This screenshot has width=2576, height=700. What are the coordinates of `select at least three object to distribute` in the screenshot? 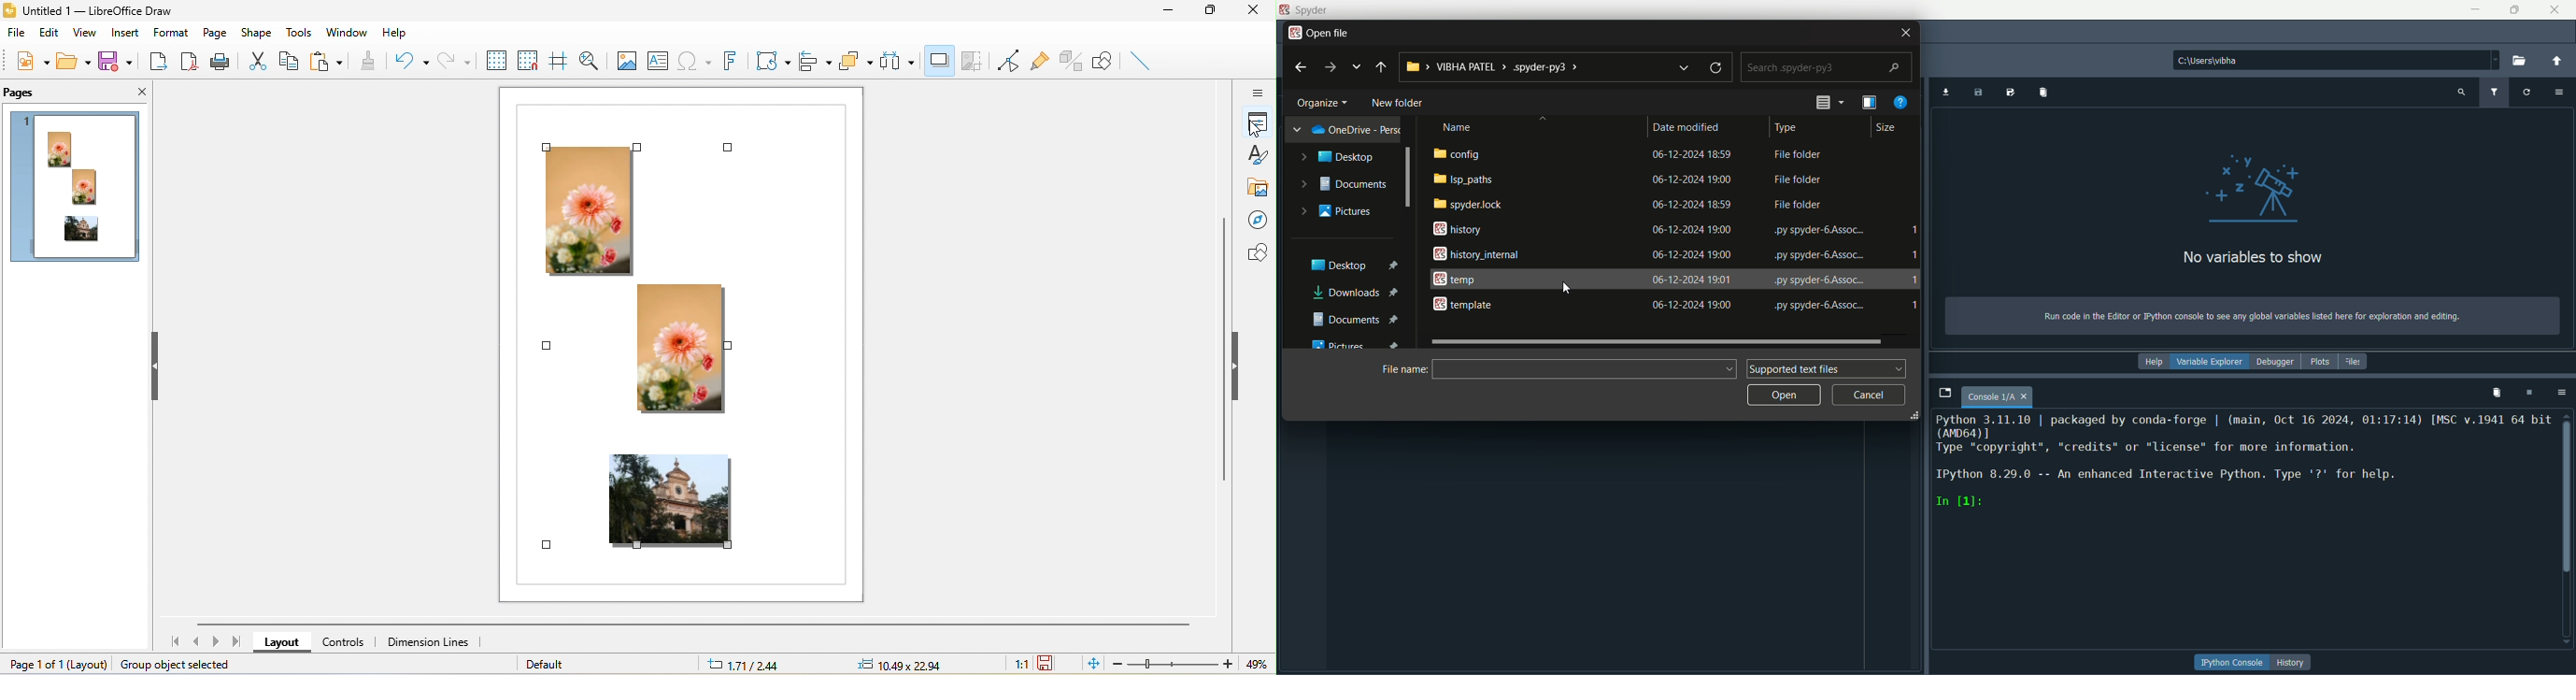 It's located at (900, 61).